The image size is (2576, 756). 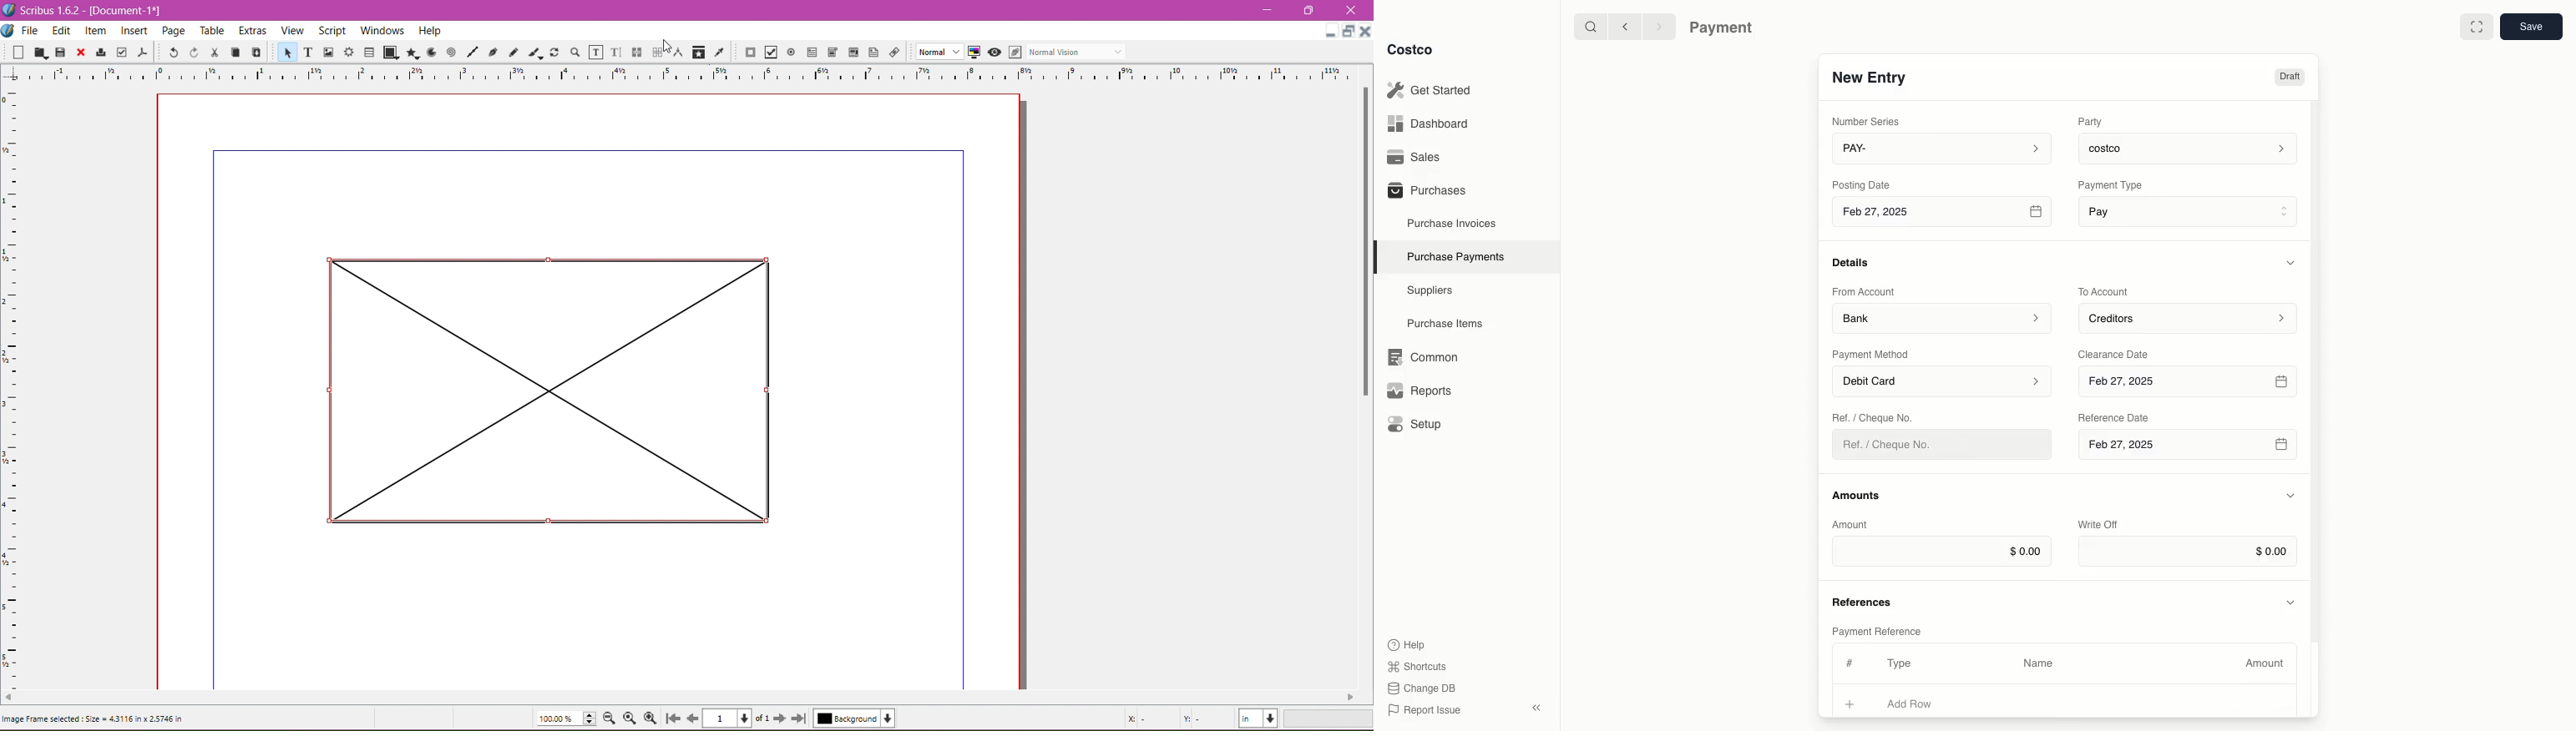 What do you see at coordinates (121, 53) in the screenshot?
I see `Preflight Verifier` at bounding box center [121, 53].